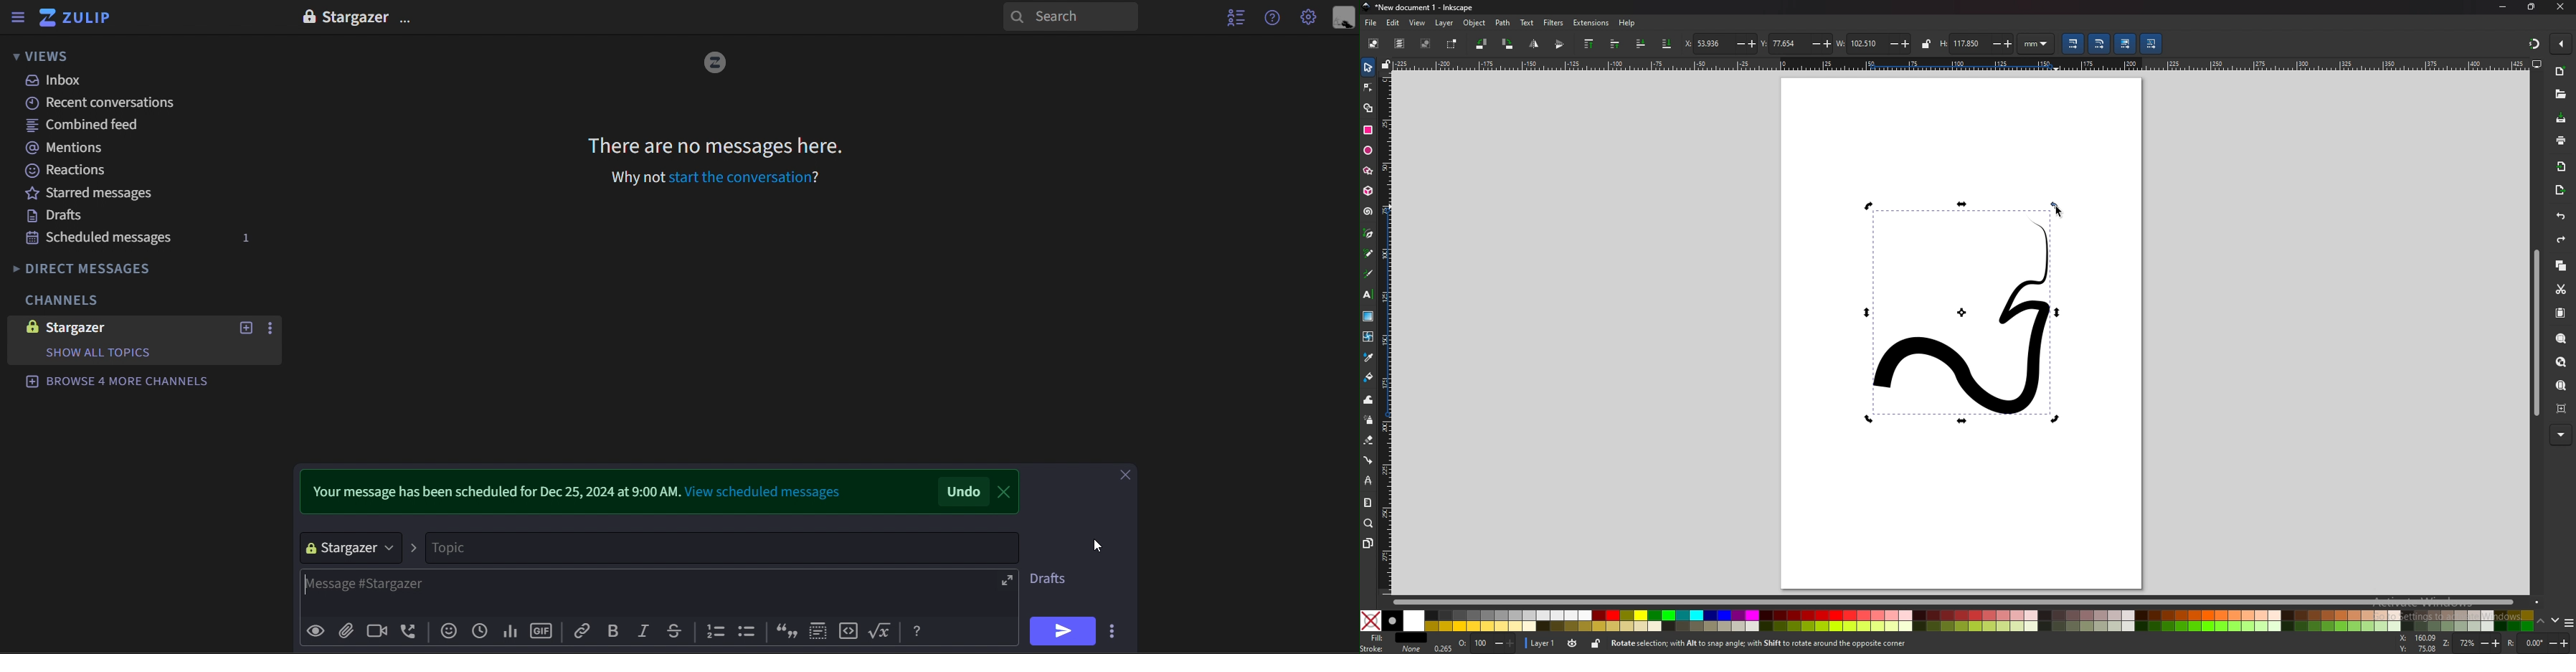  What do you see at coordinates (118, 268) in the screenshot?
I see `direct messages` at bounding box center [118, 268].